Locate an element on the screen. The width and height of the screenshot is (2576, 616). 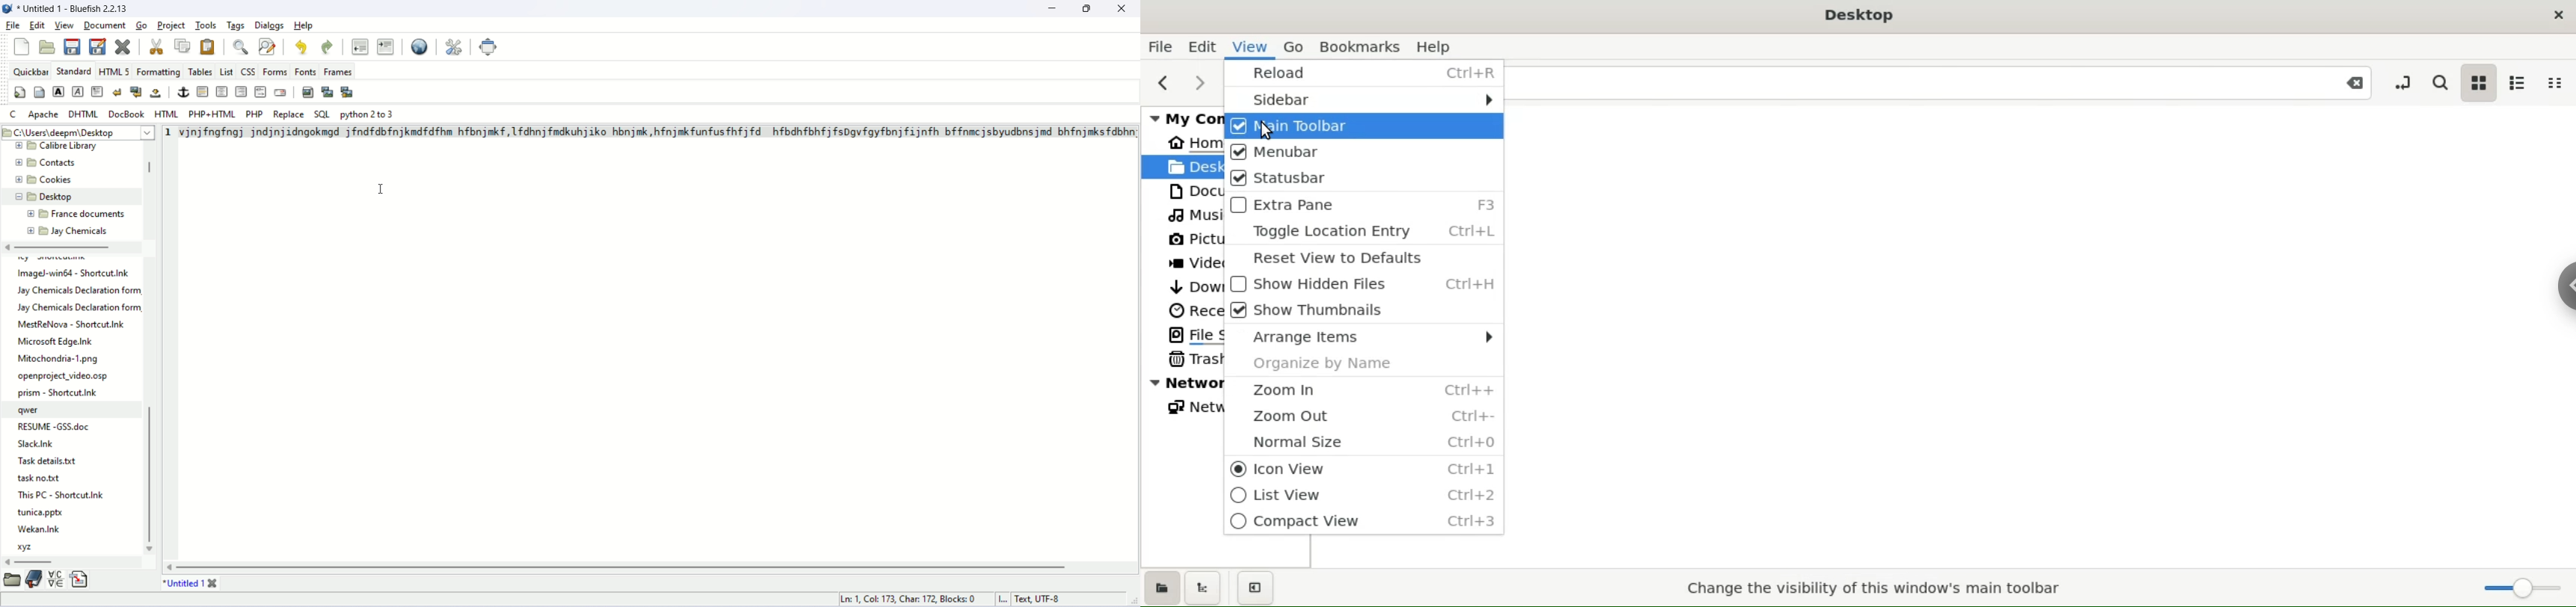
save is located at coordinates (72, 46).